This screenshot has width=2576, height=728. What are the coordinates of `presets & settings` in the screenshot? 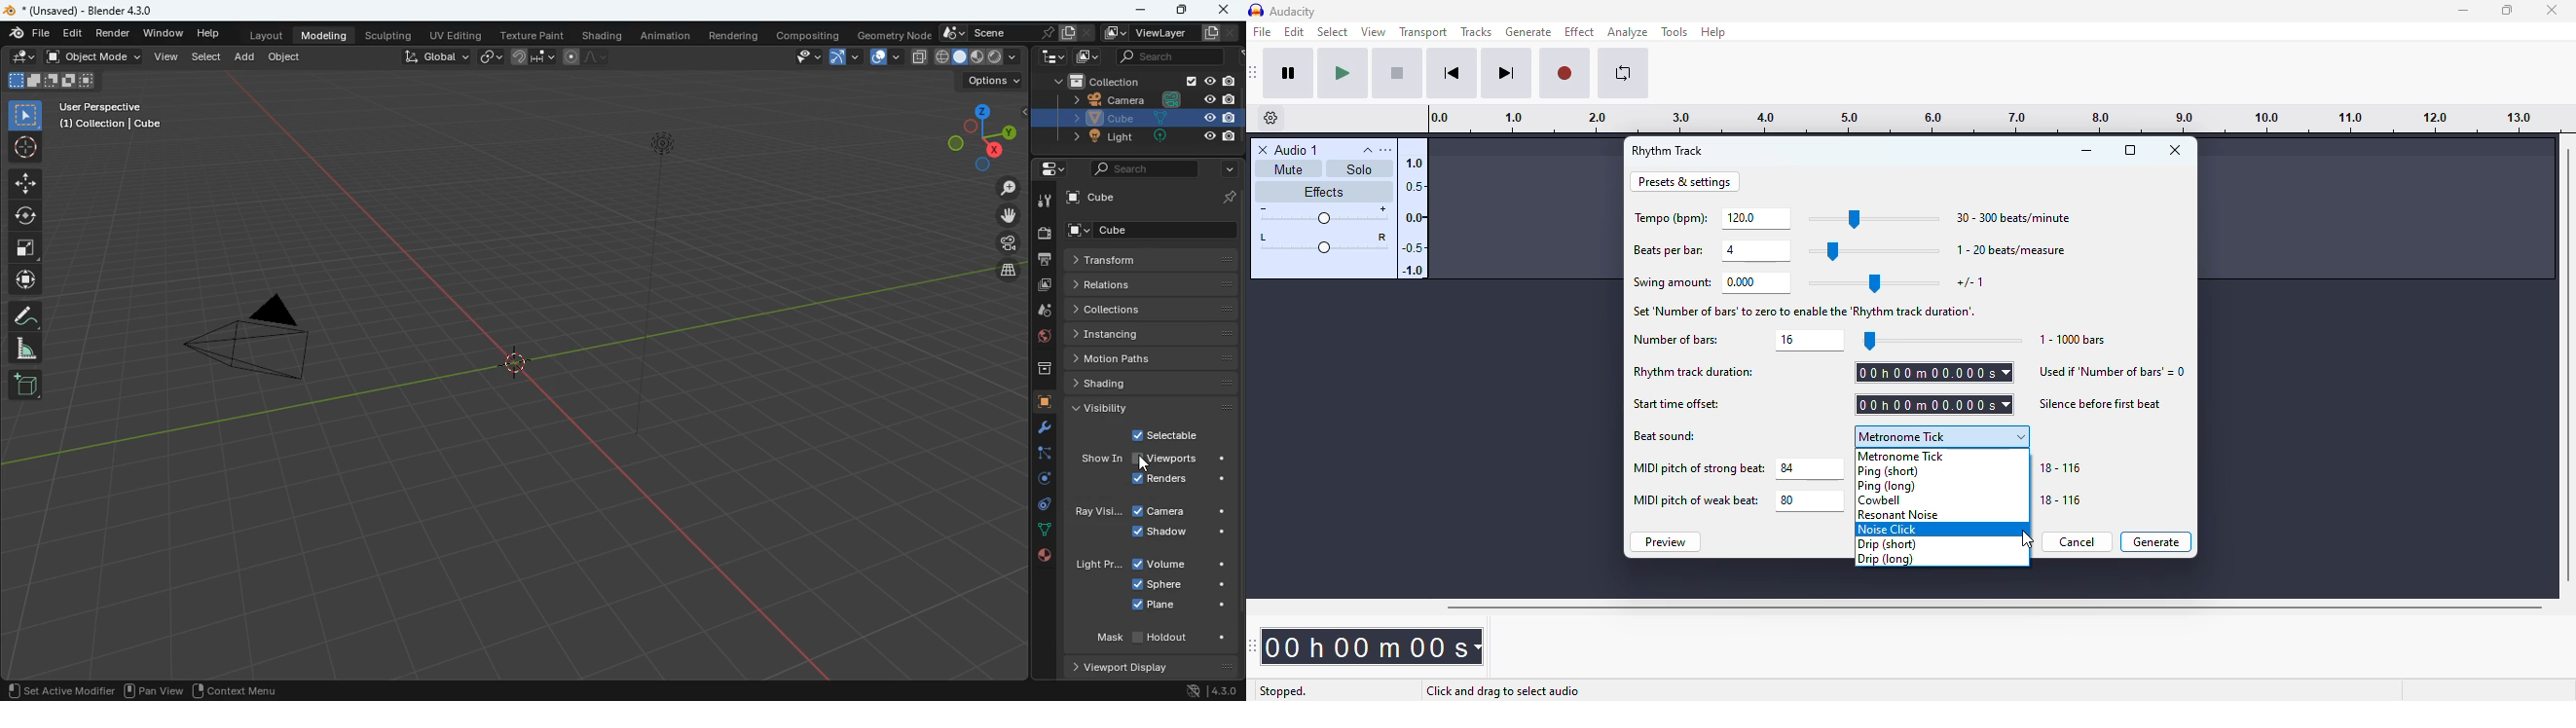 It's located at (1683, 182).